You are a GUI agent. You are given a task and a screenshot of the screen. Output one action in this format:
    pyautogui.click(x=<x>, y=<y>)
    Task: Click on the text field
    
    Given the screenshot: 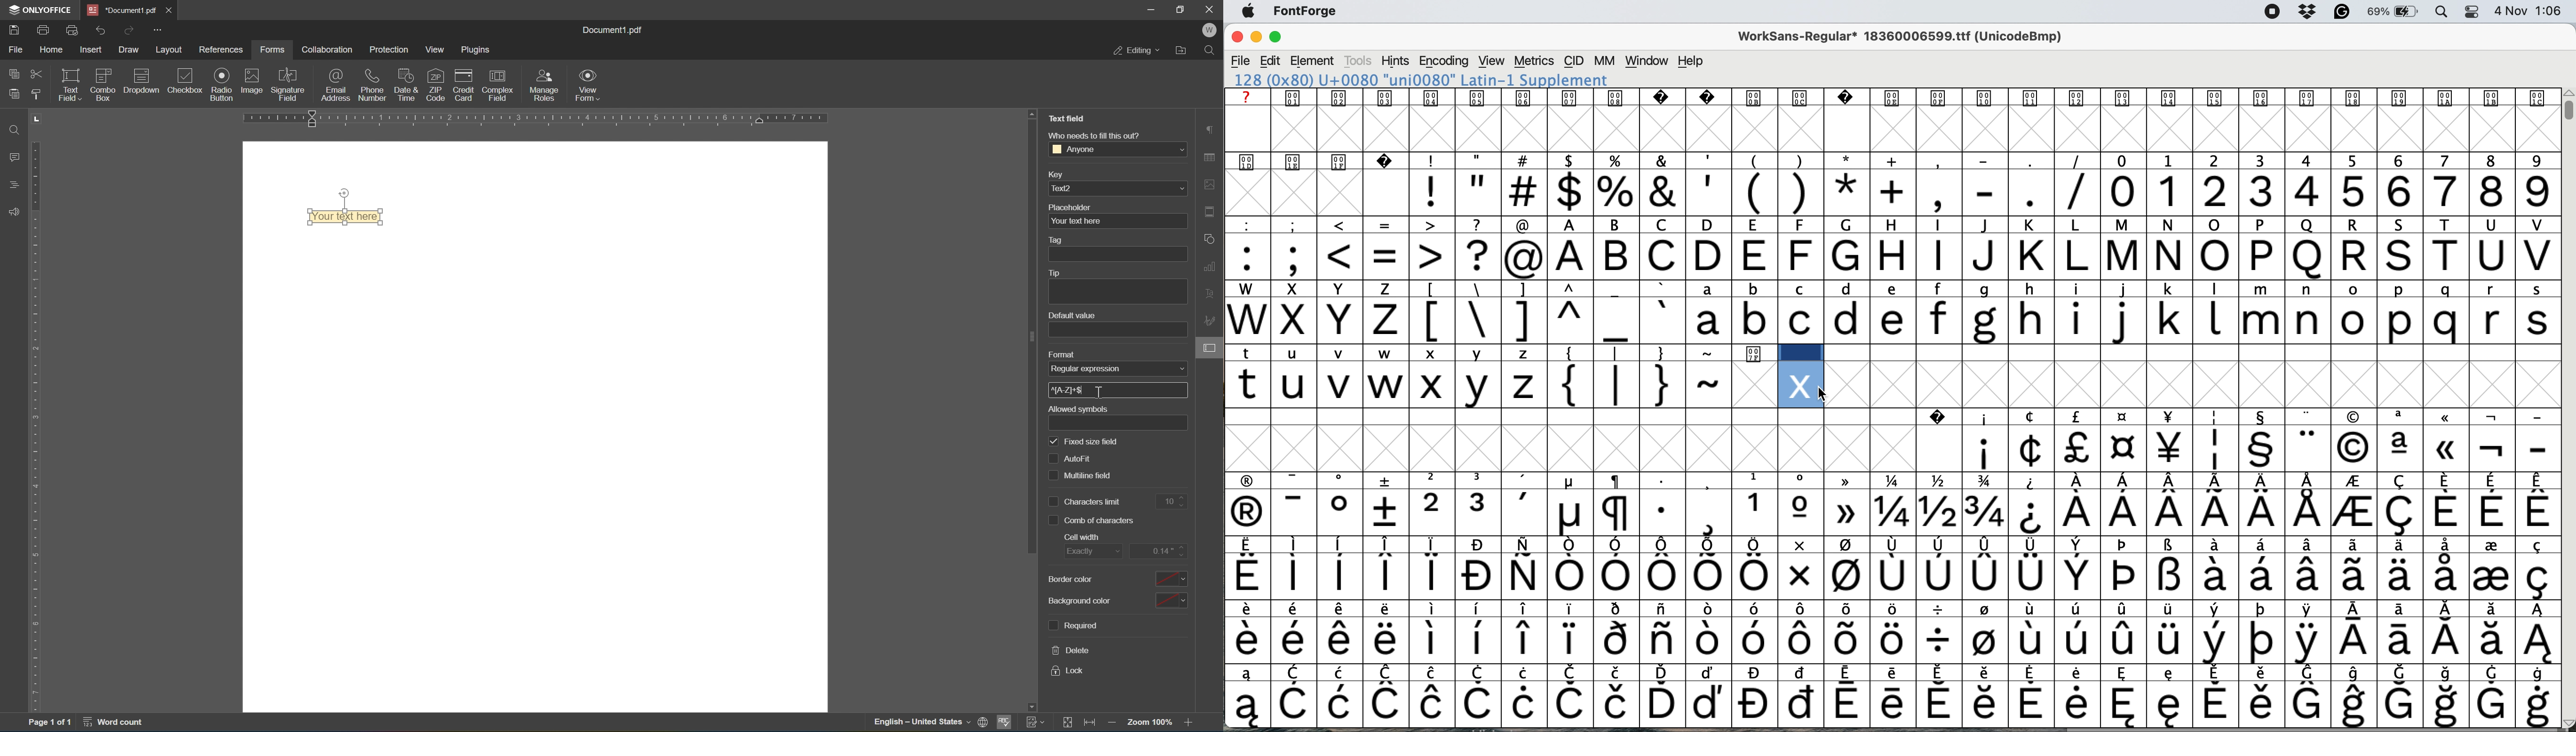 What is the action you would take?
    pyautogui.click(x=340, y=217)
    